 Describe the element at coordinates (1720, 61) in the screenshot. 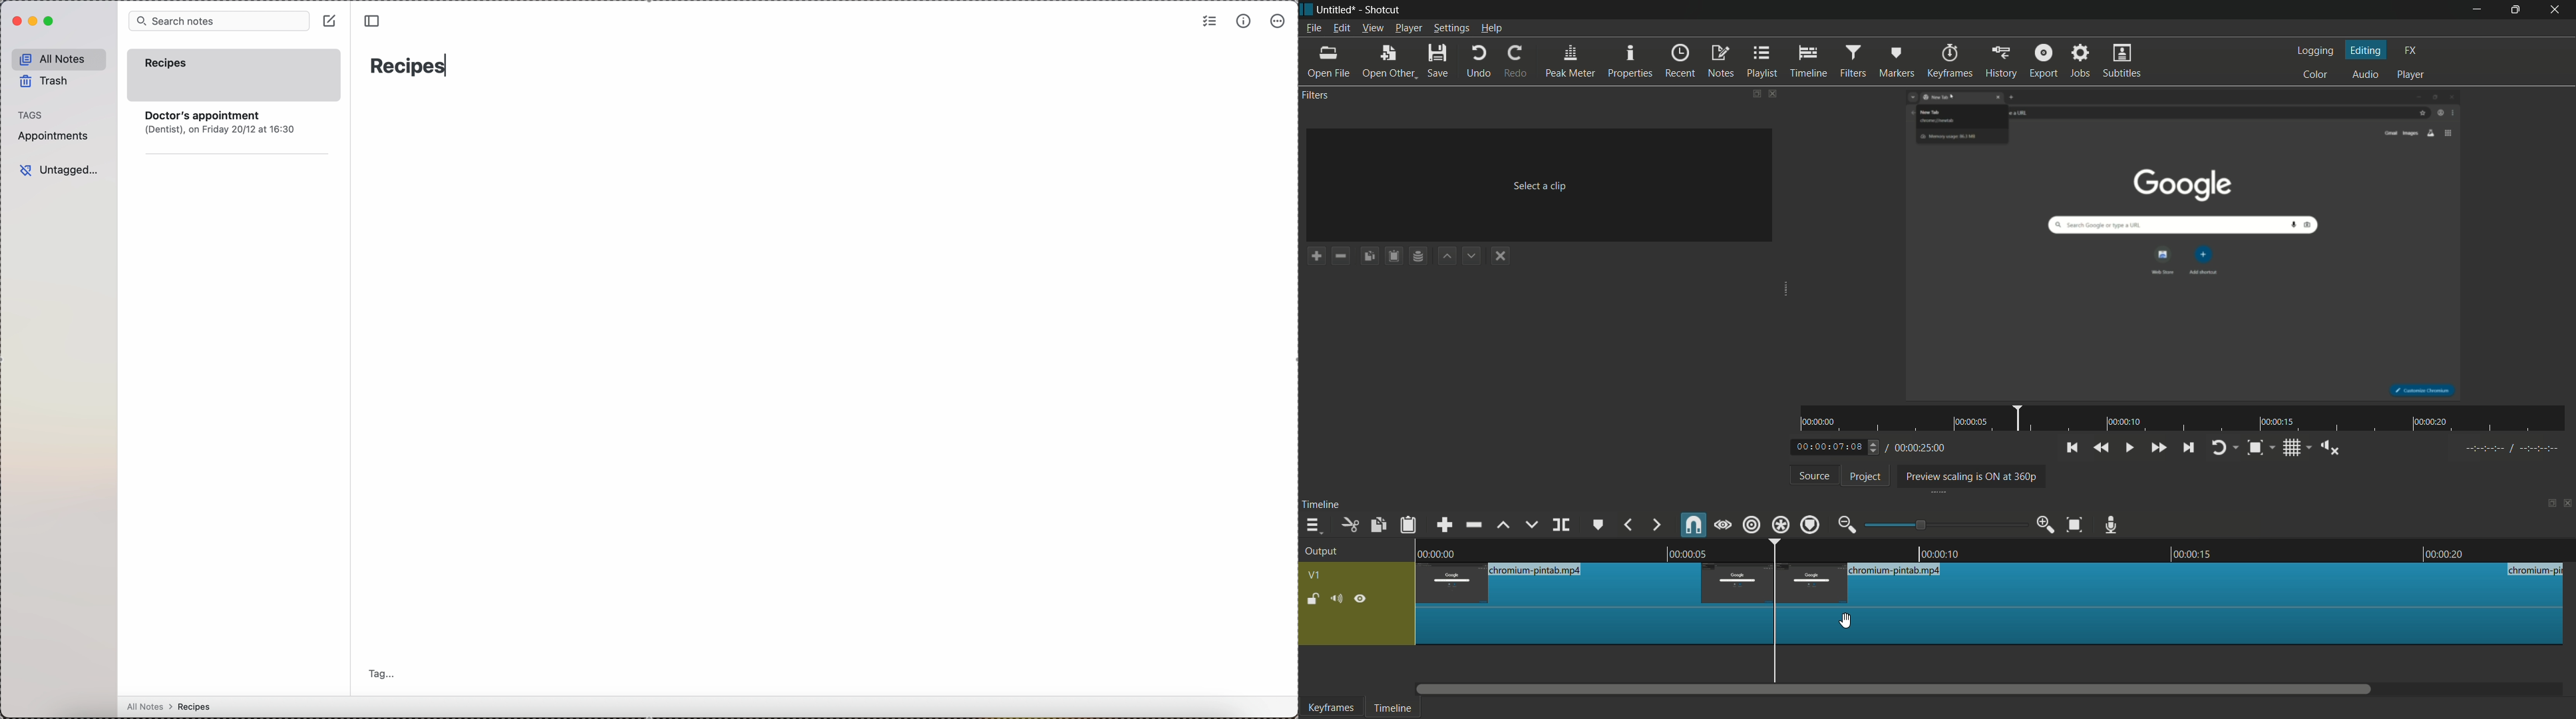

I see `notes` at that location.